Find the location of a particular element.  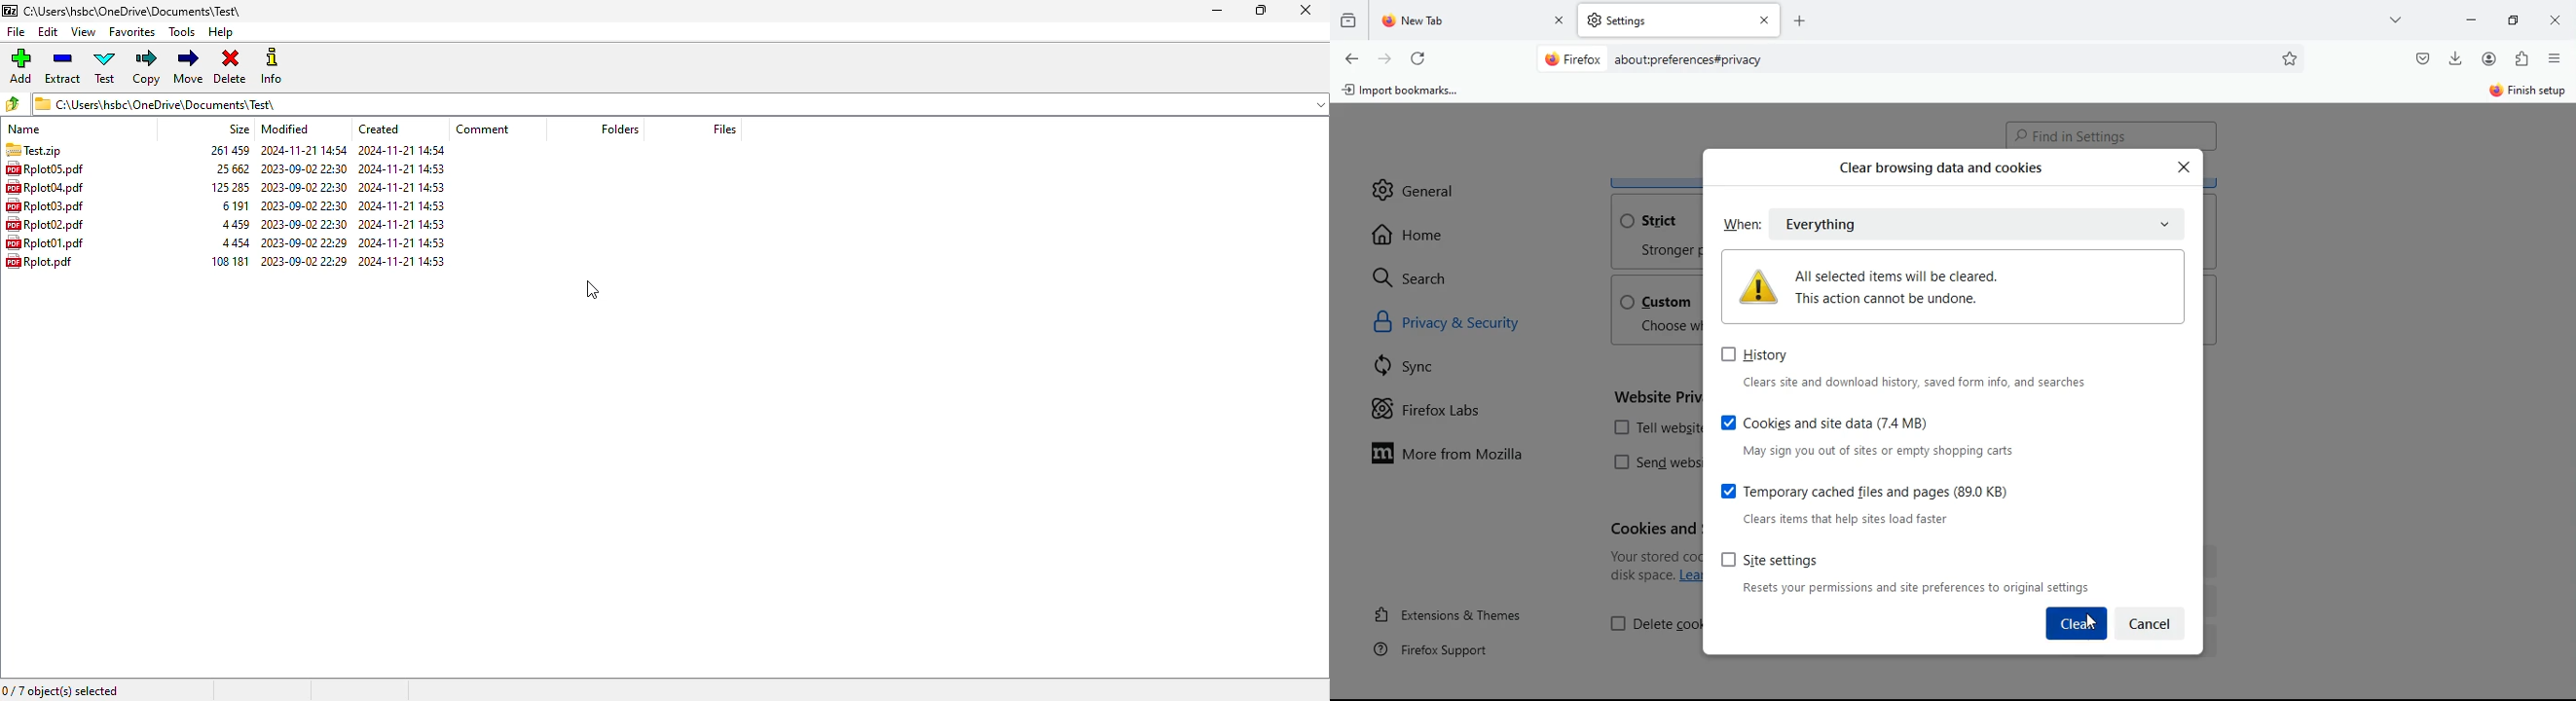

modified date & time is located at coordinates (304, 187).